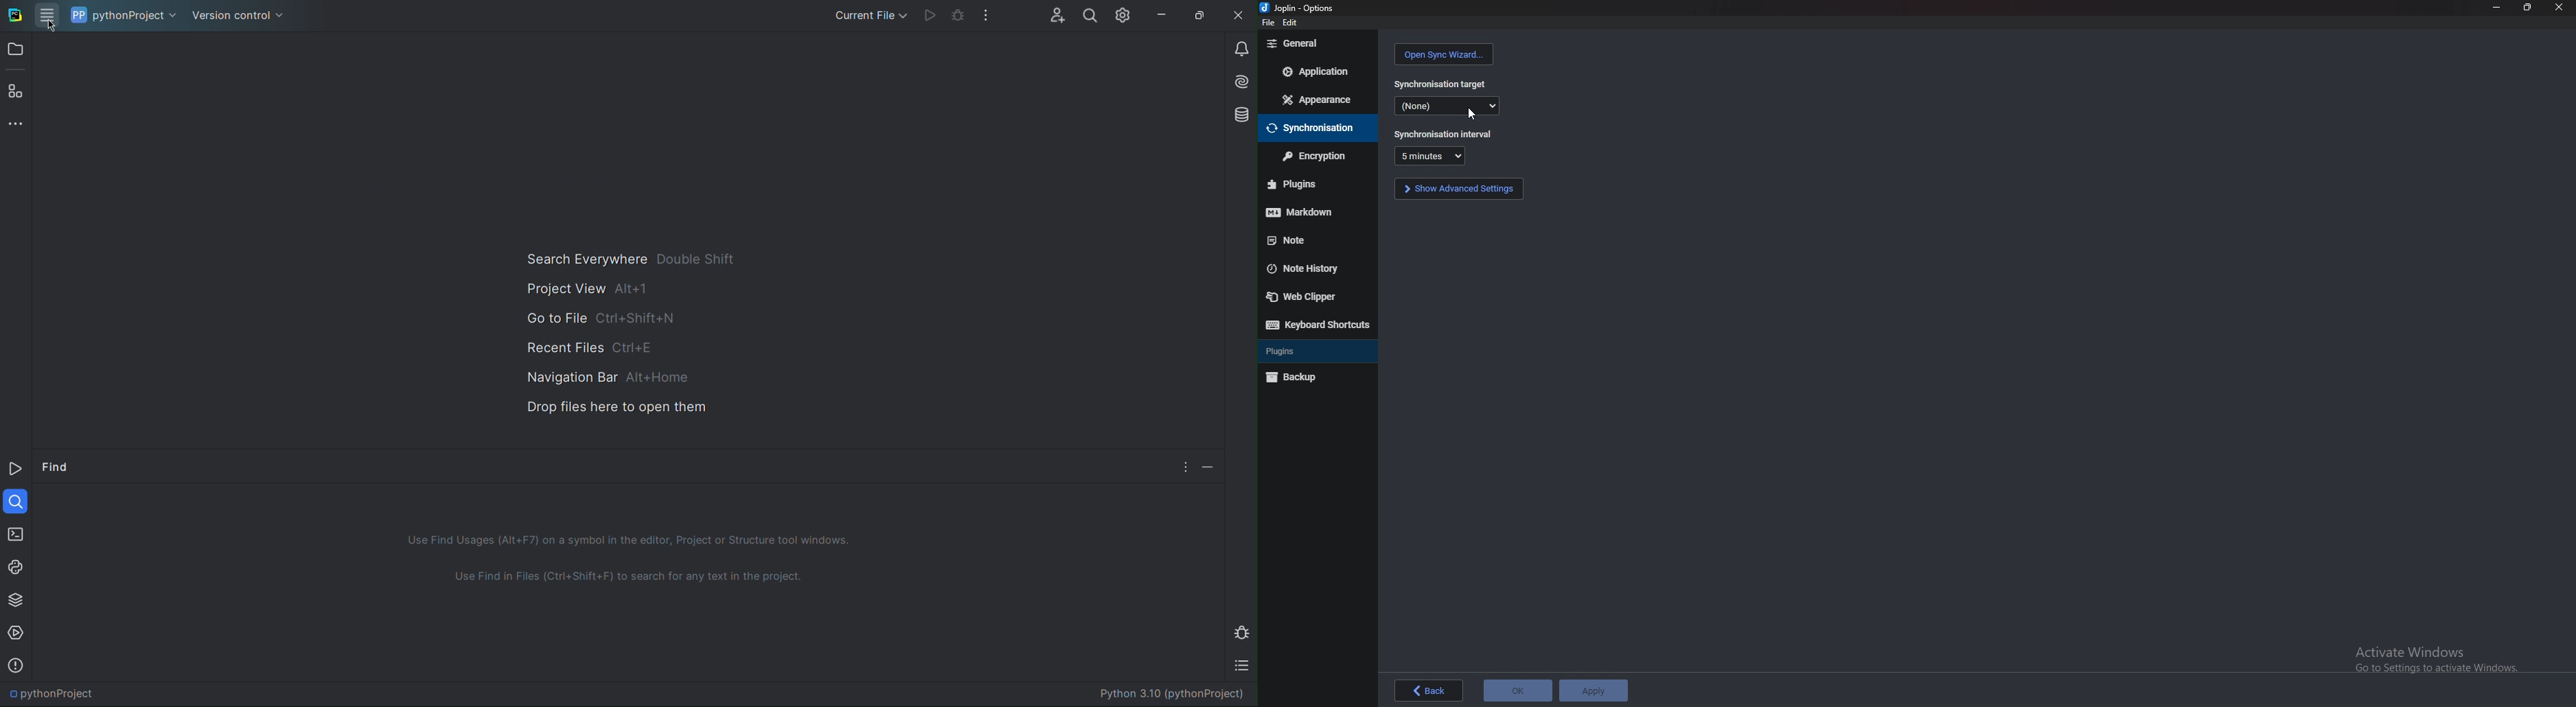 The image size is (2576, 728). I want to click on resize, so click(2529, 8).